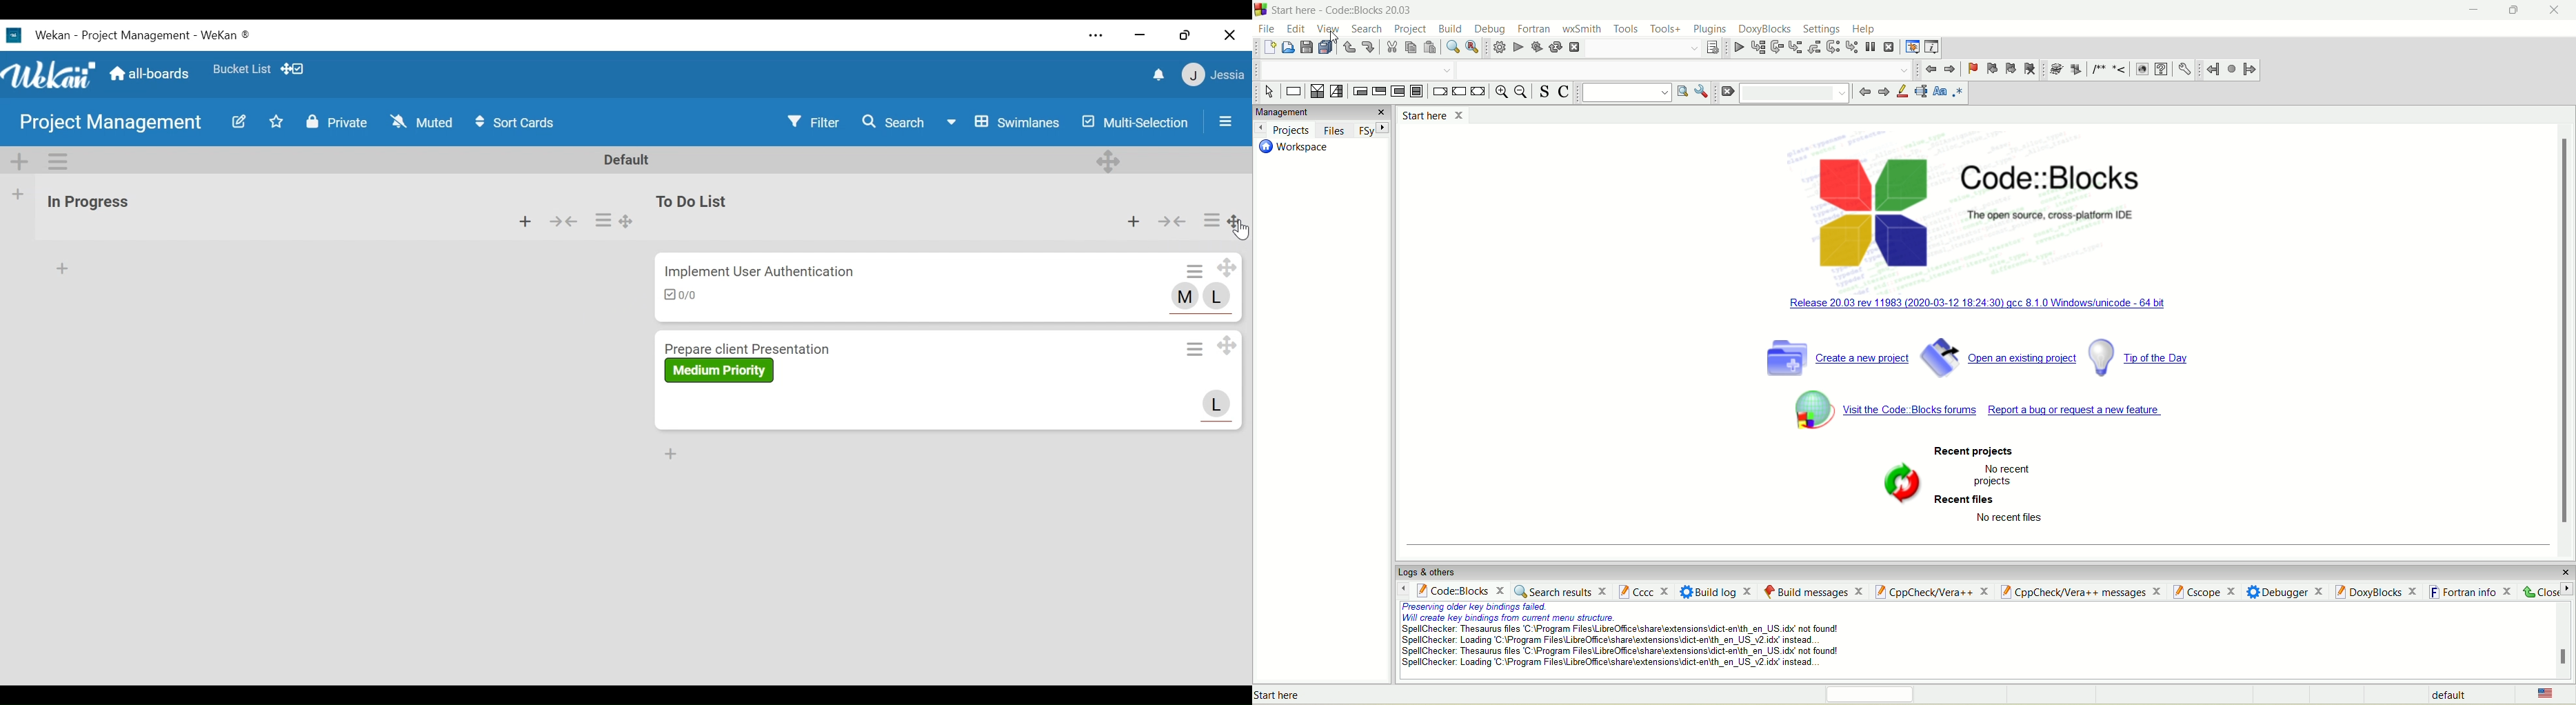 Image resolution: width=2576 pixels, height=728 pixels. I want to click on plugins, so click(1711, 30).